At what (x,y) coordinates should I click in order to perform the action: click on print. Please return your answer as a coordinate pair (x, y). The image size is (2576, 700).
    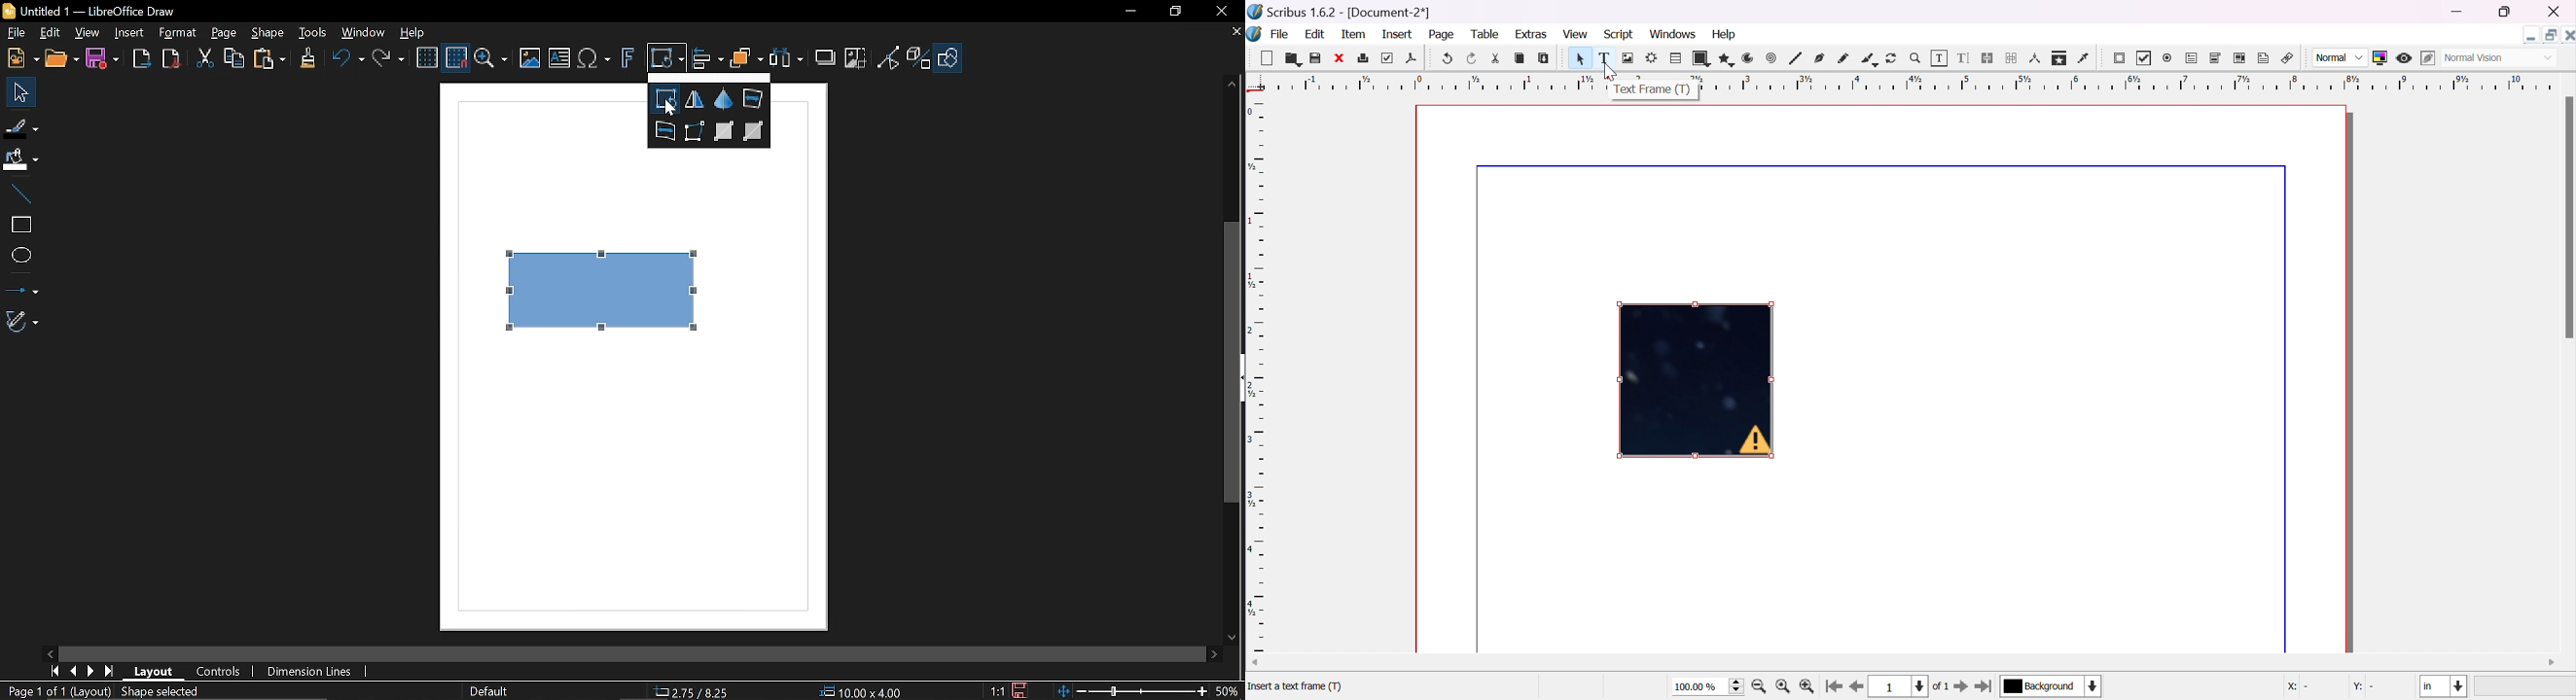
    Looking at the image, I should click on (1362, 57).